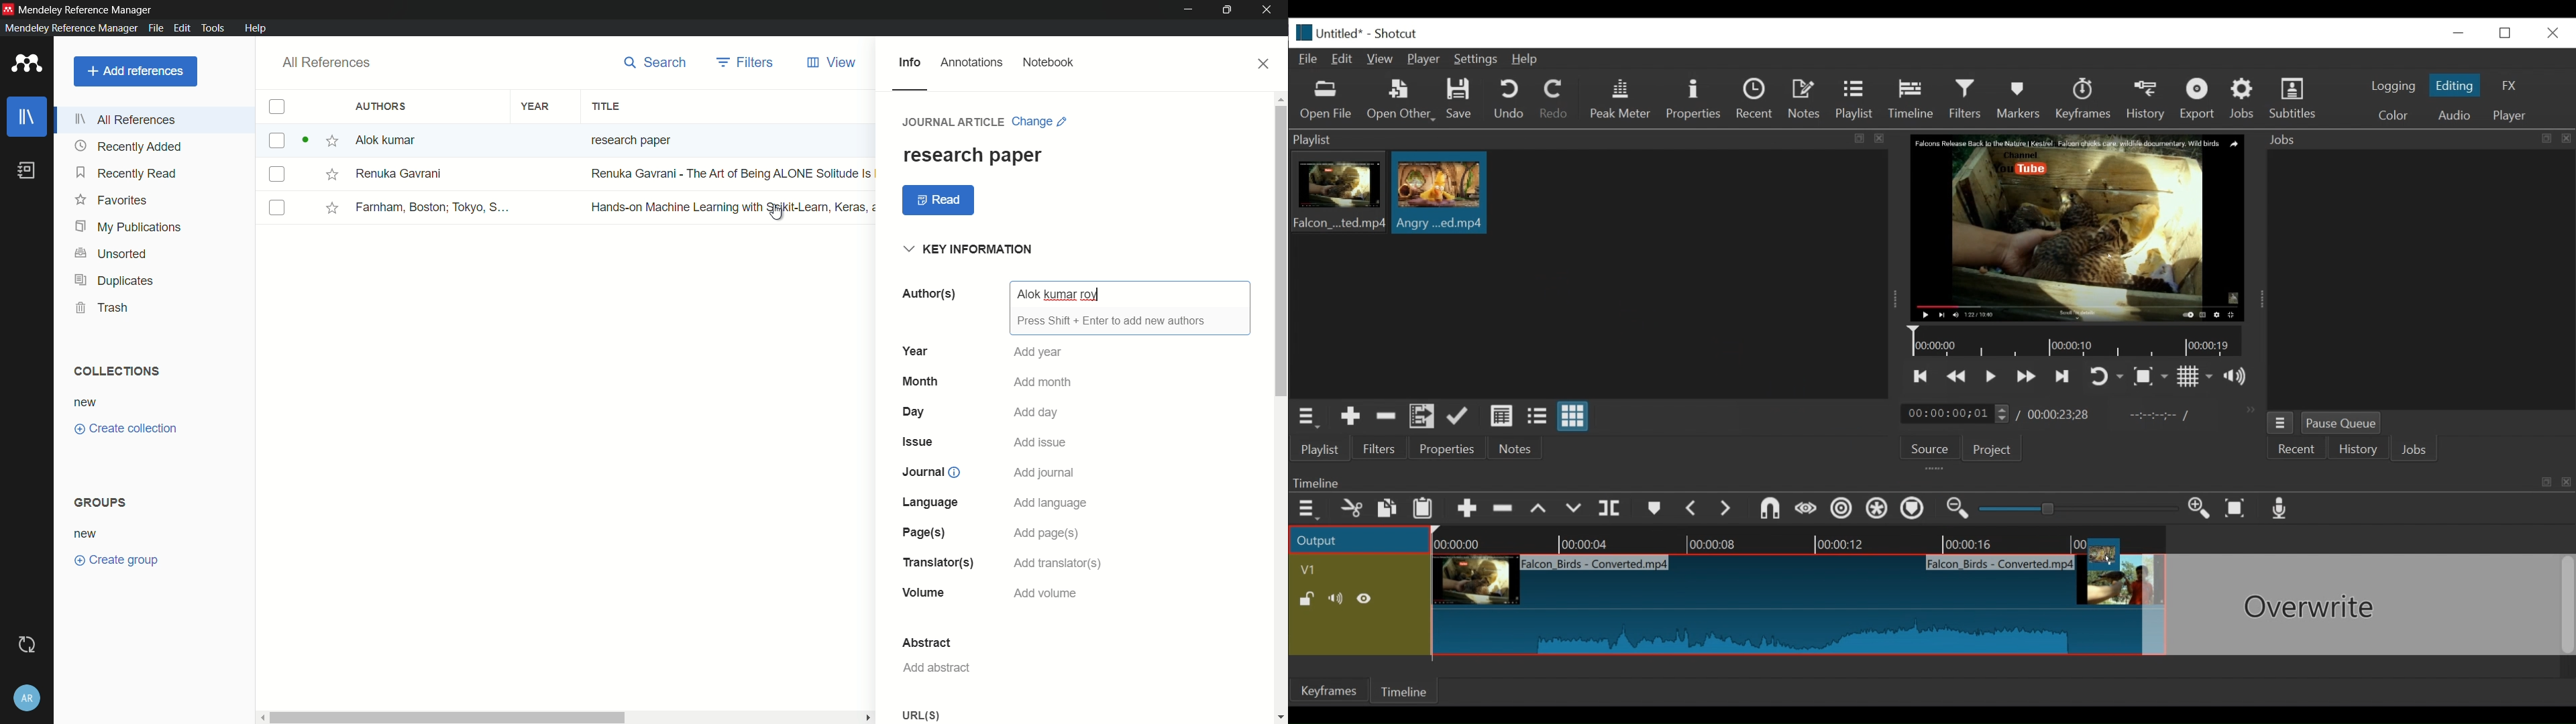  I want to click on library, so click(28, 118).